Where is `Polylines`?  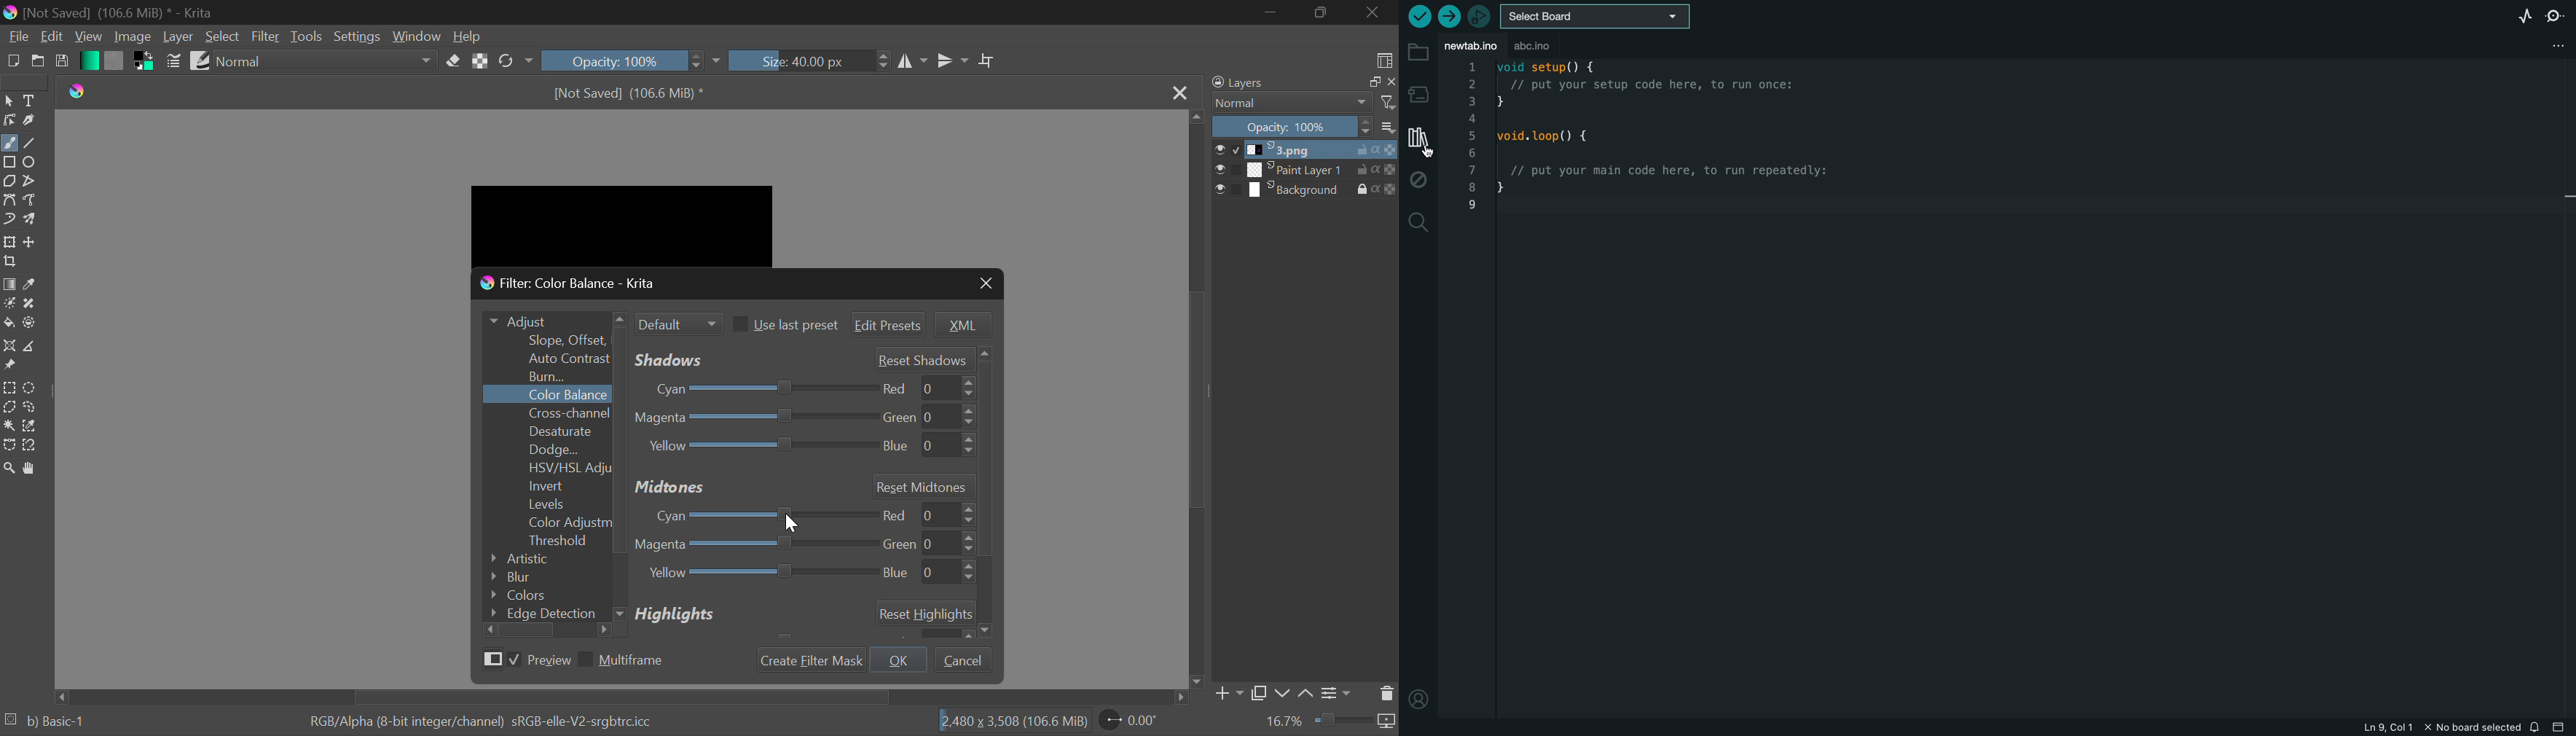
Polylines is located at coordinates (30, 183).